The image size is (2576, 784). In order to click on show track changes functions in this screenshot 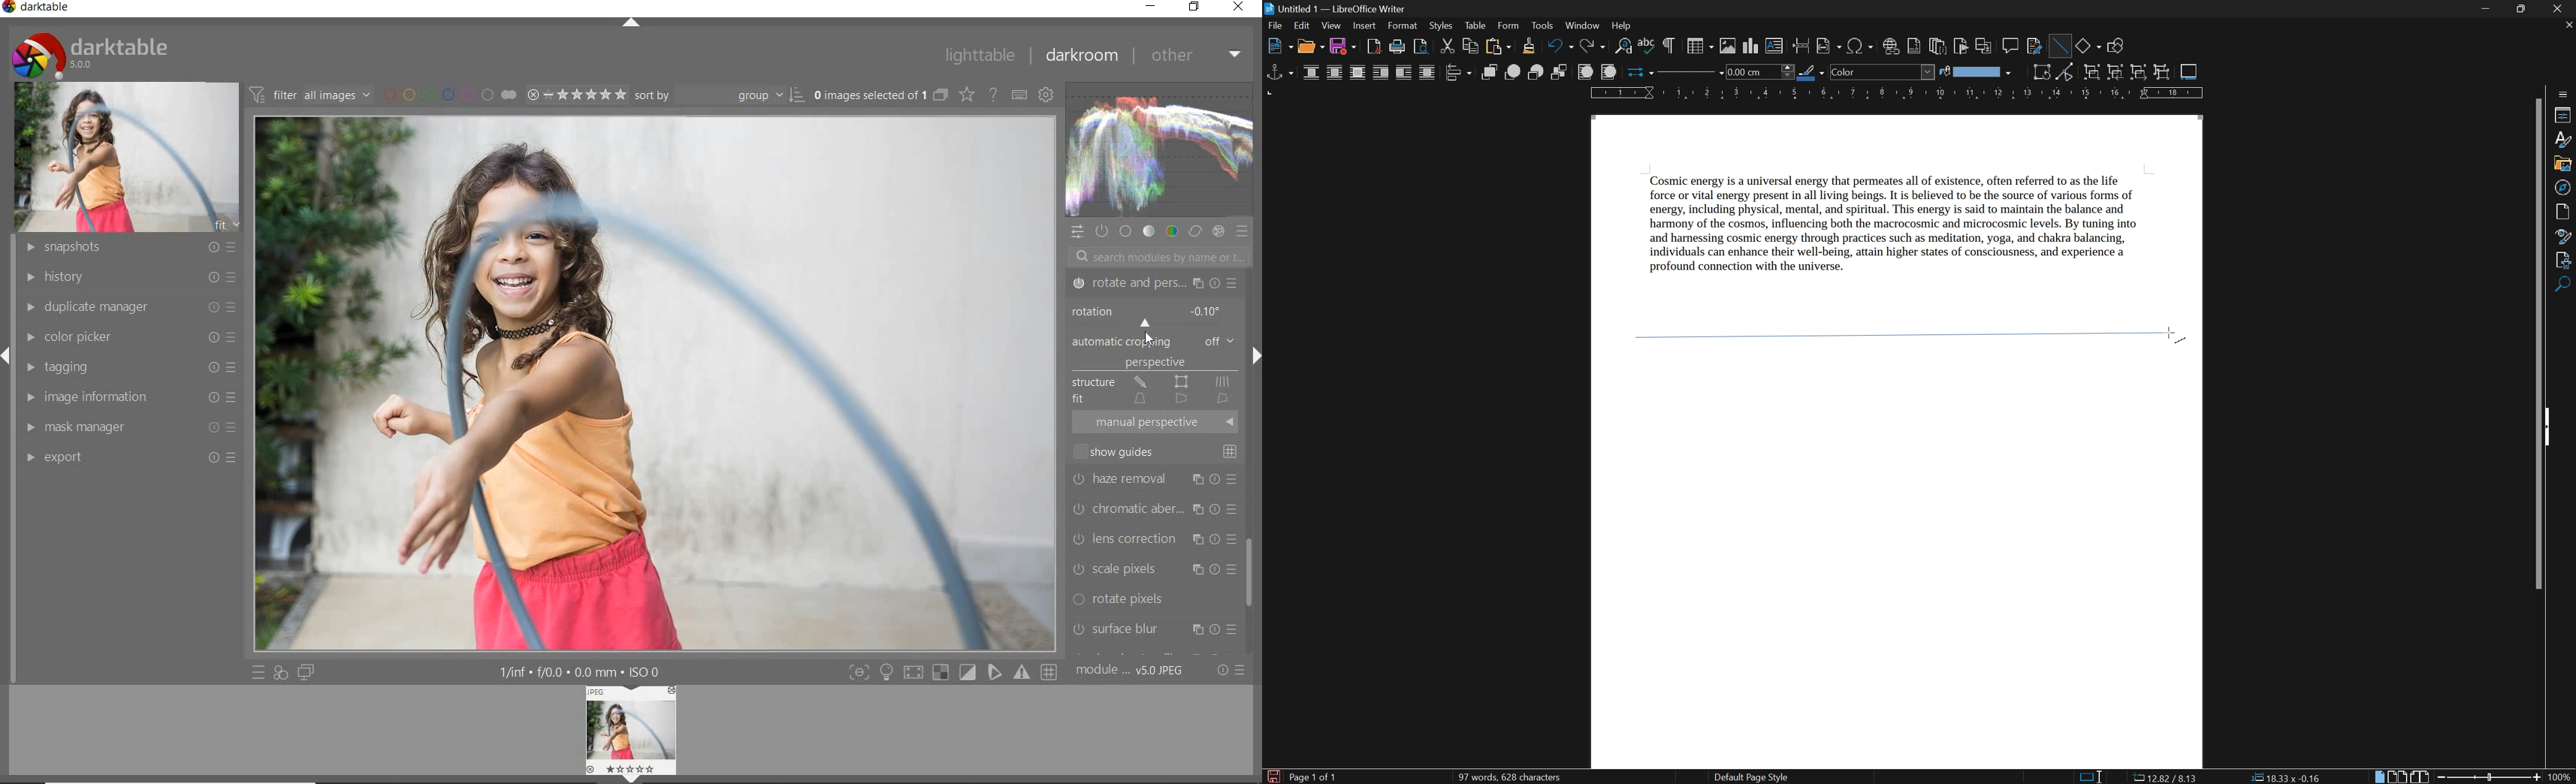, I will do `click(2035, 47)`.